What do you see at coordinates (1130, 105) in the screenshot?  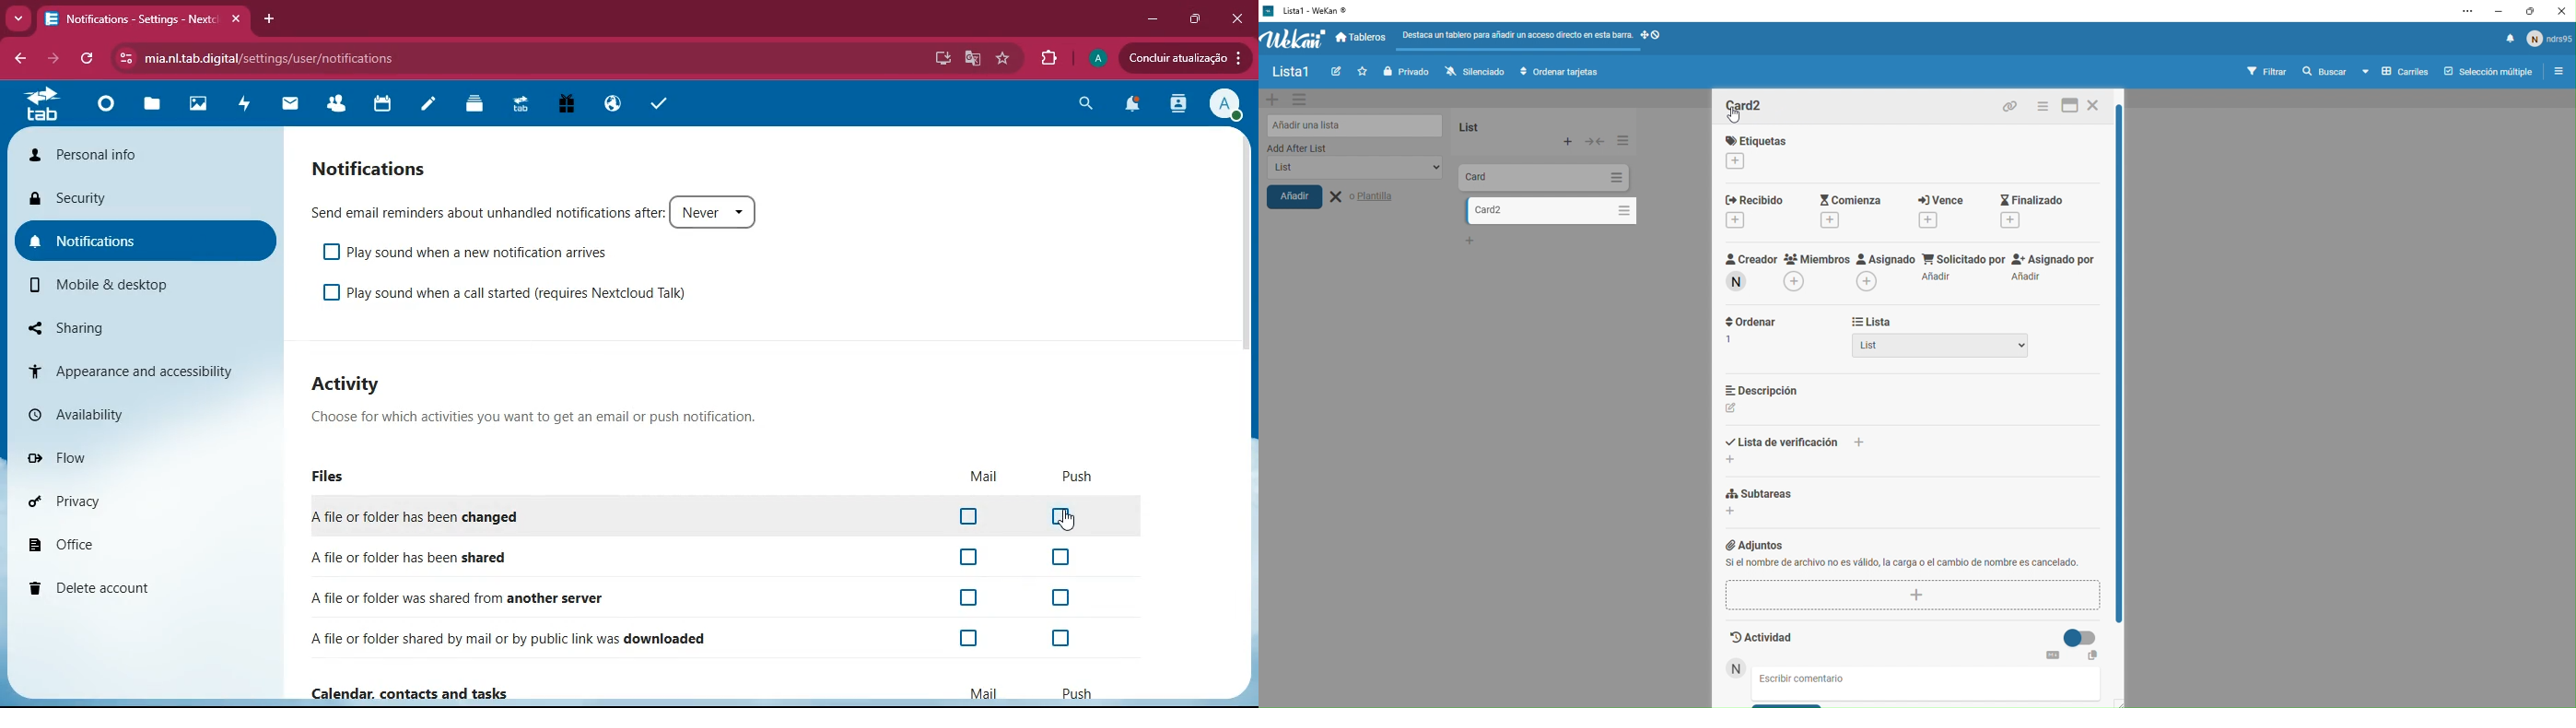 I see `notifications` at bounding box center [1130, 105].